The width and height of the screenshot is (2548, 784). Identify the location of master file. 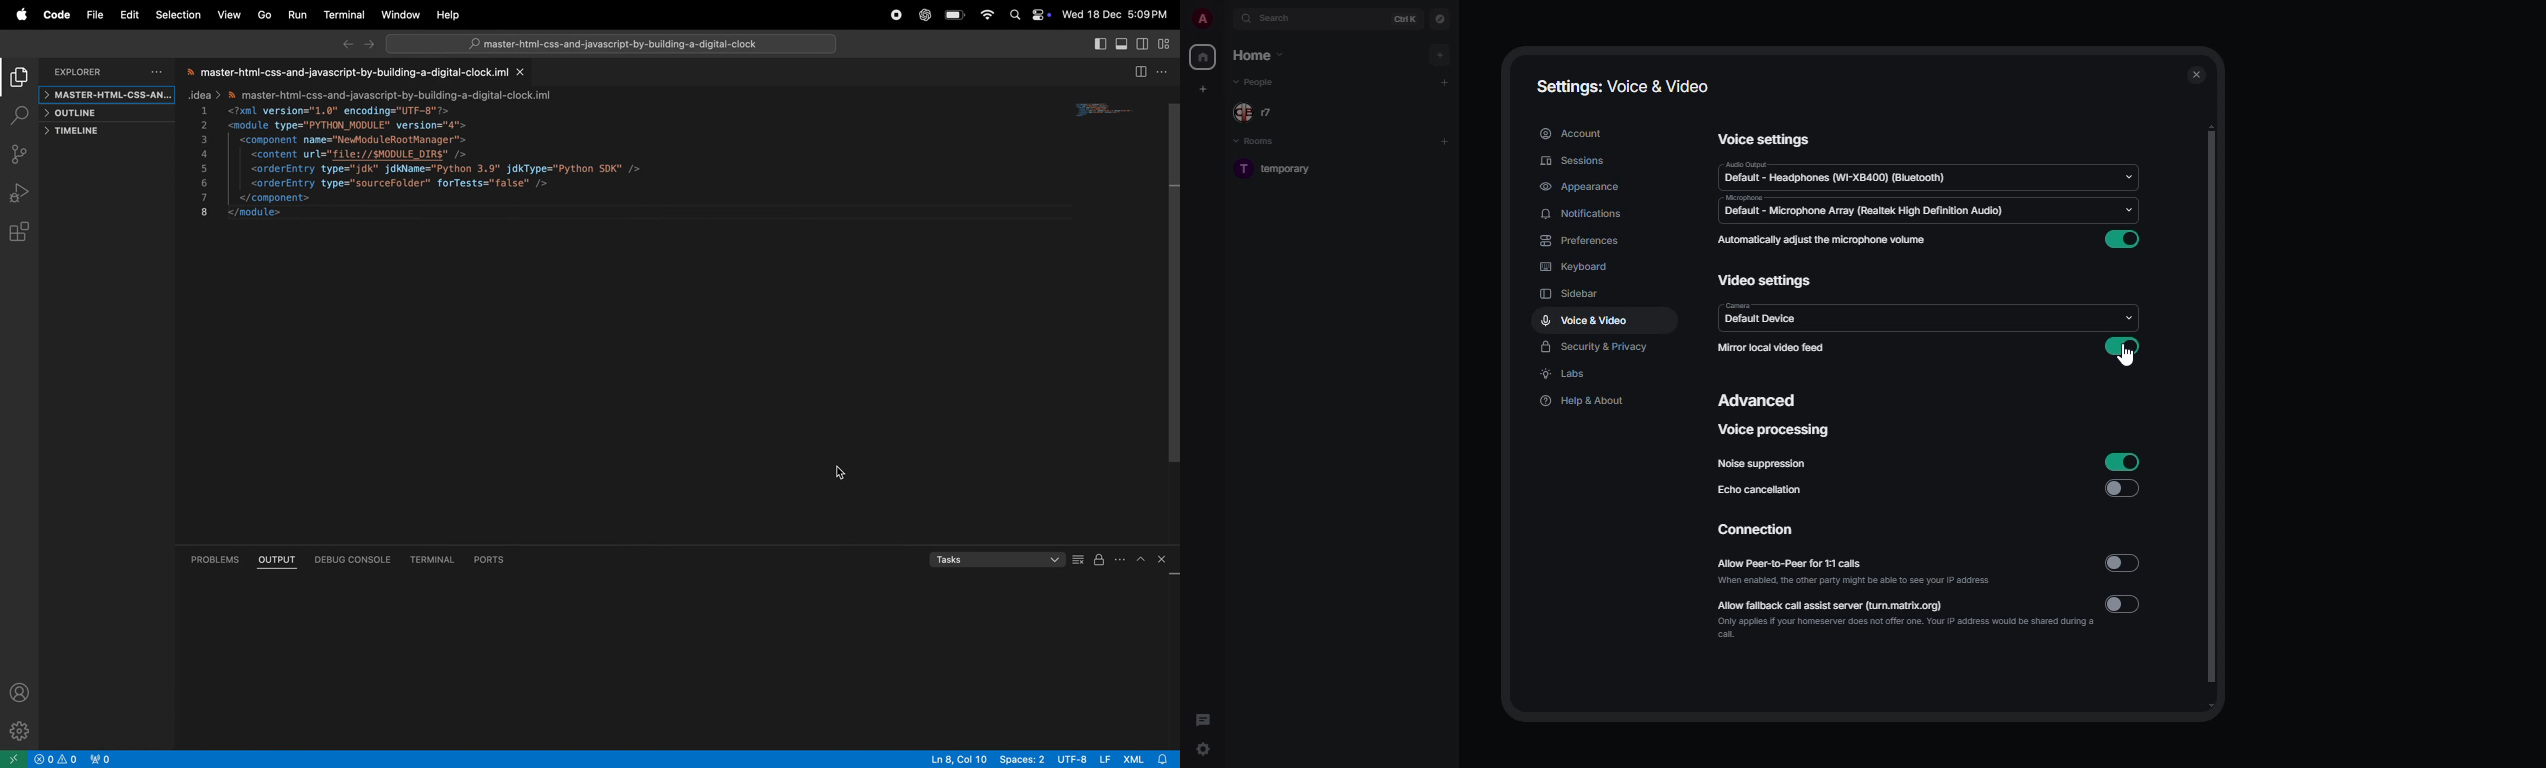
(105, 95).